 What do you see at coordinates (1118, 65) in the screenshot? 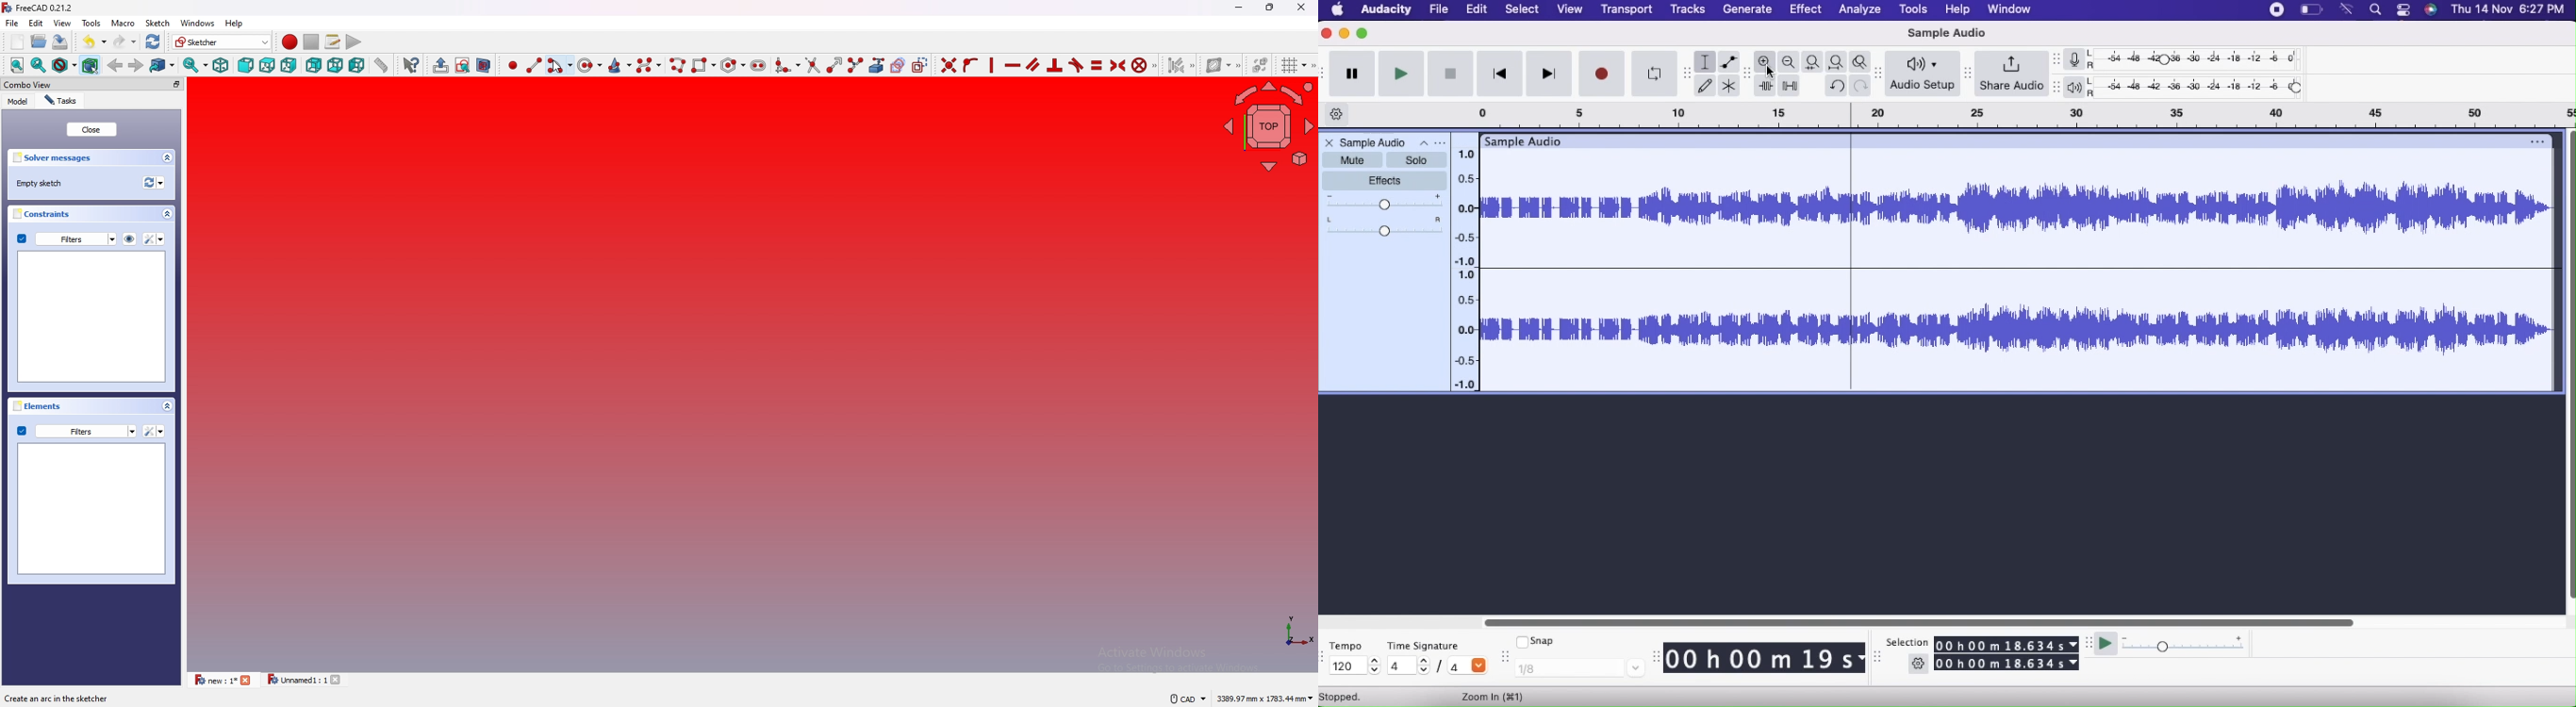
I see `constrain symmetrical` at bounding box center [1118, 65].